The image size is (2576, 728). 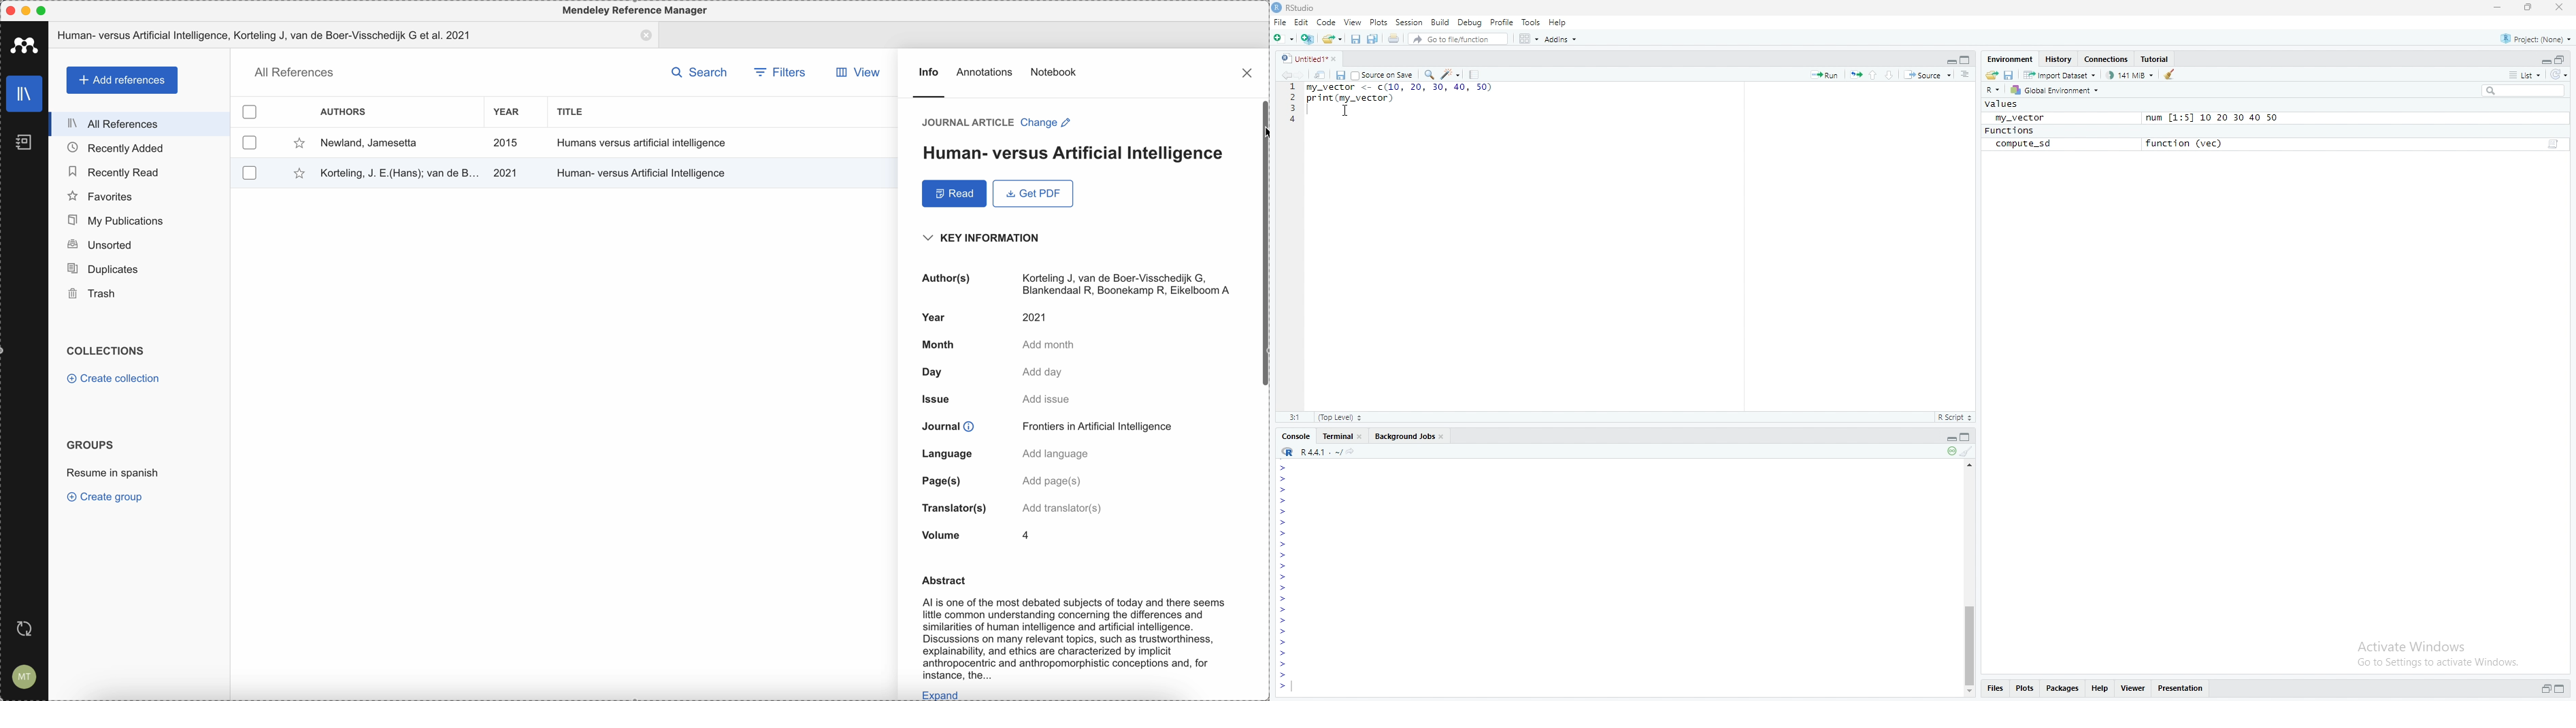 I want to click on Show document outline (Ctrl + Shift + O), so click(x=1965, y=74).